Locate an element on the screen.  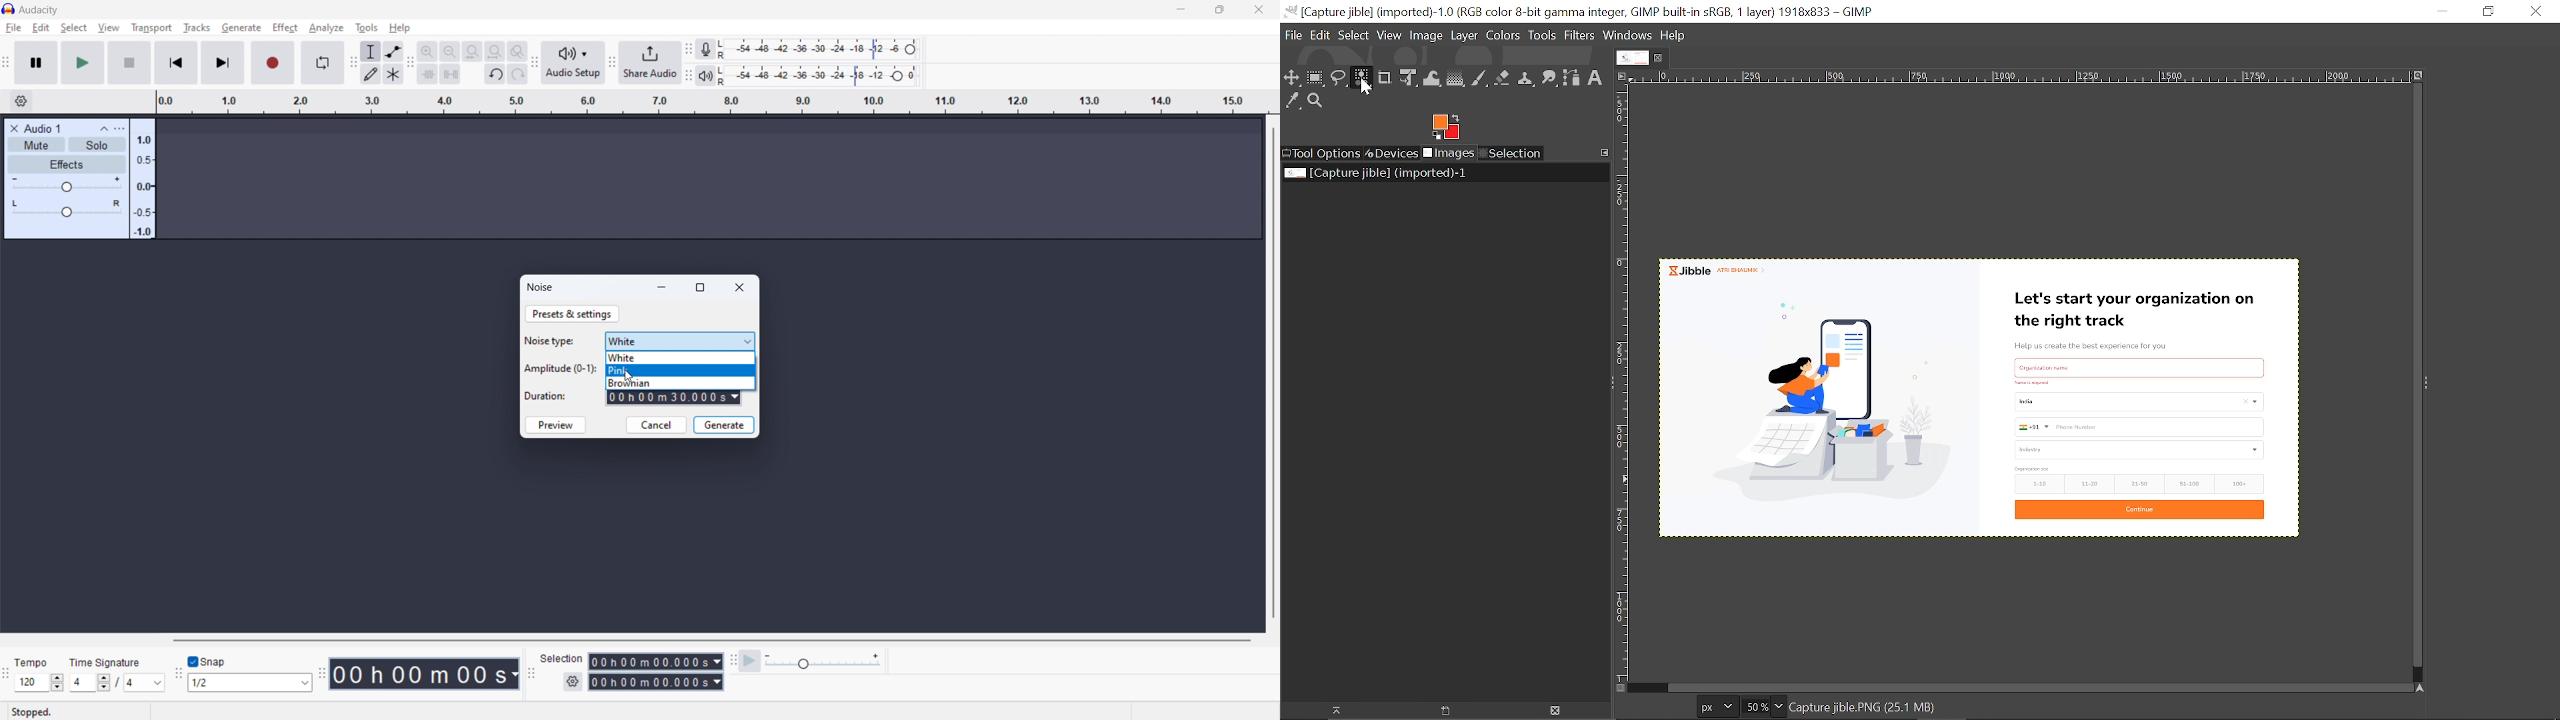
skip to start is located at coordinates (176, 63).